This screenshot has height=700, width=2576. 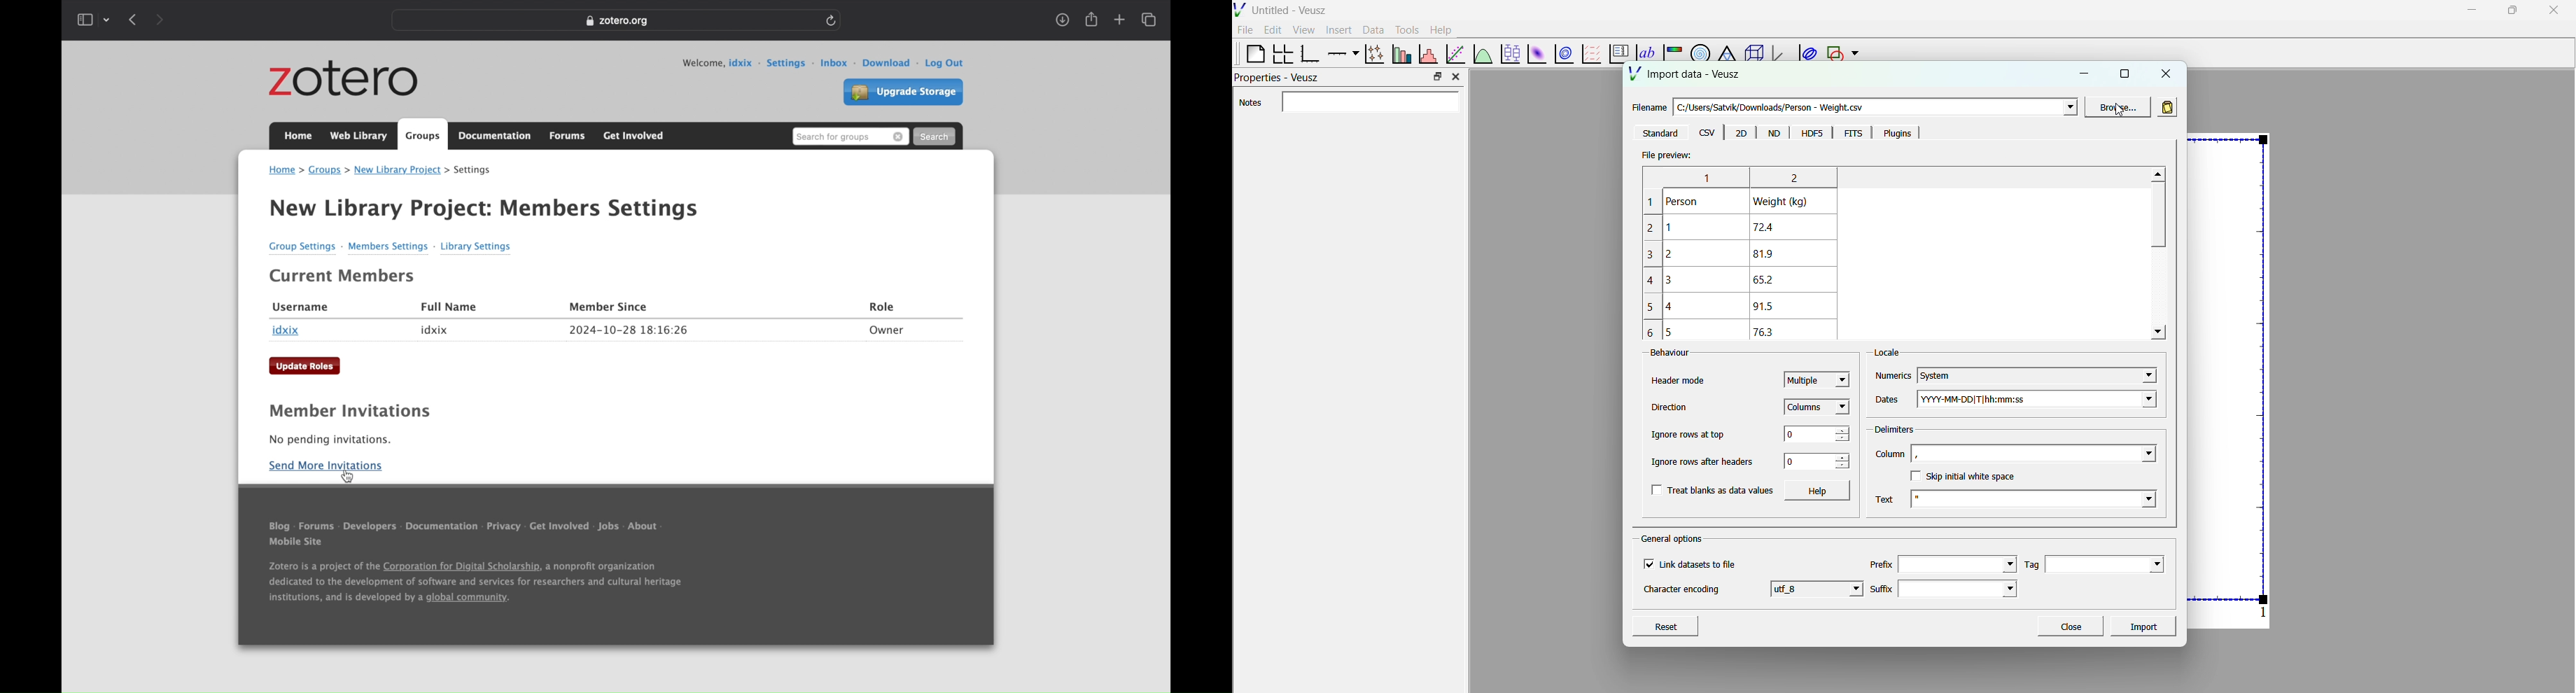 I want to click on welcome, so click(x=702, y=63).